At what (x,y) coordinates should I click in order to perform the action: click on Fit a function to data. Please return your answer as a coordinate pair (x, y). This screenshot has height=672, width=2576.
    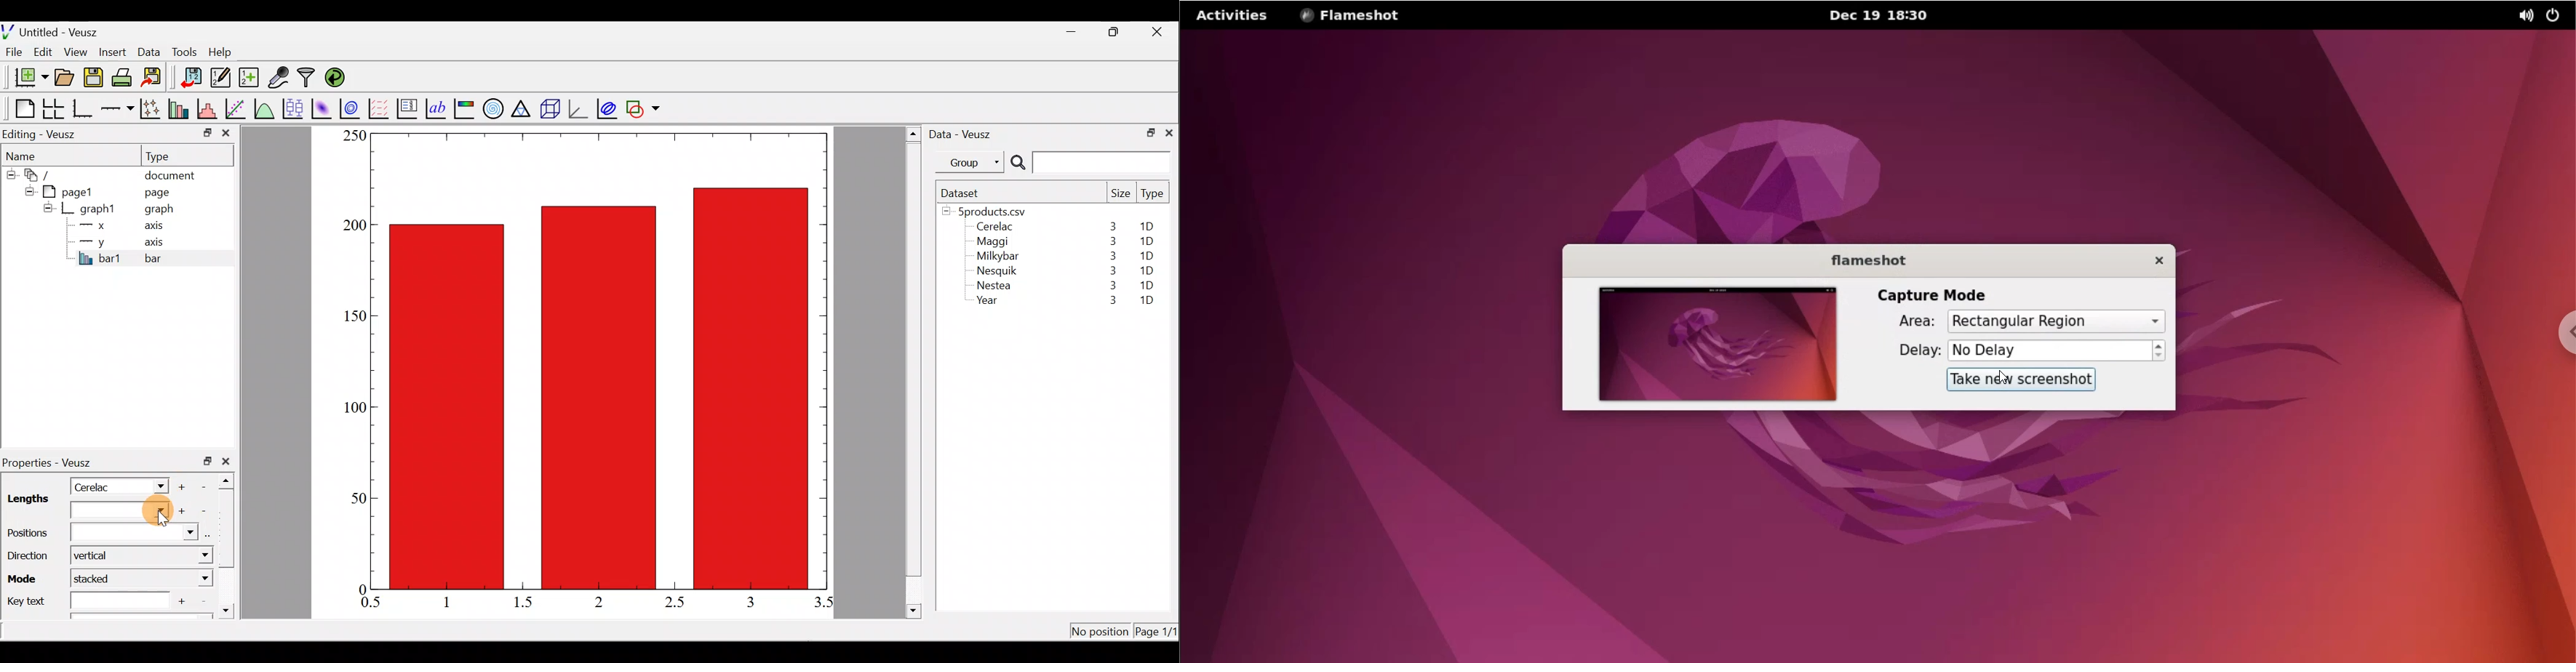
    Looking at the image, I should click on (237, 107).